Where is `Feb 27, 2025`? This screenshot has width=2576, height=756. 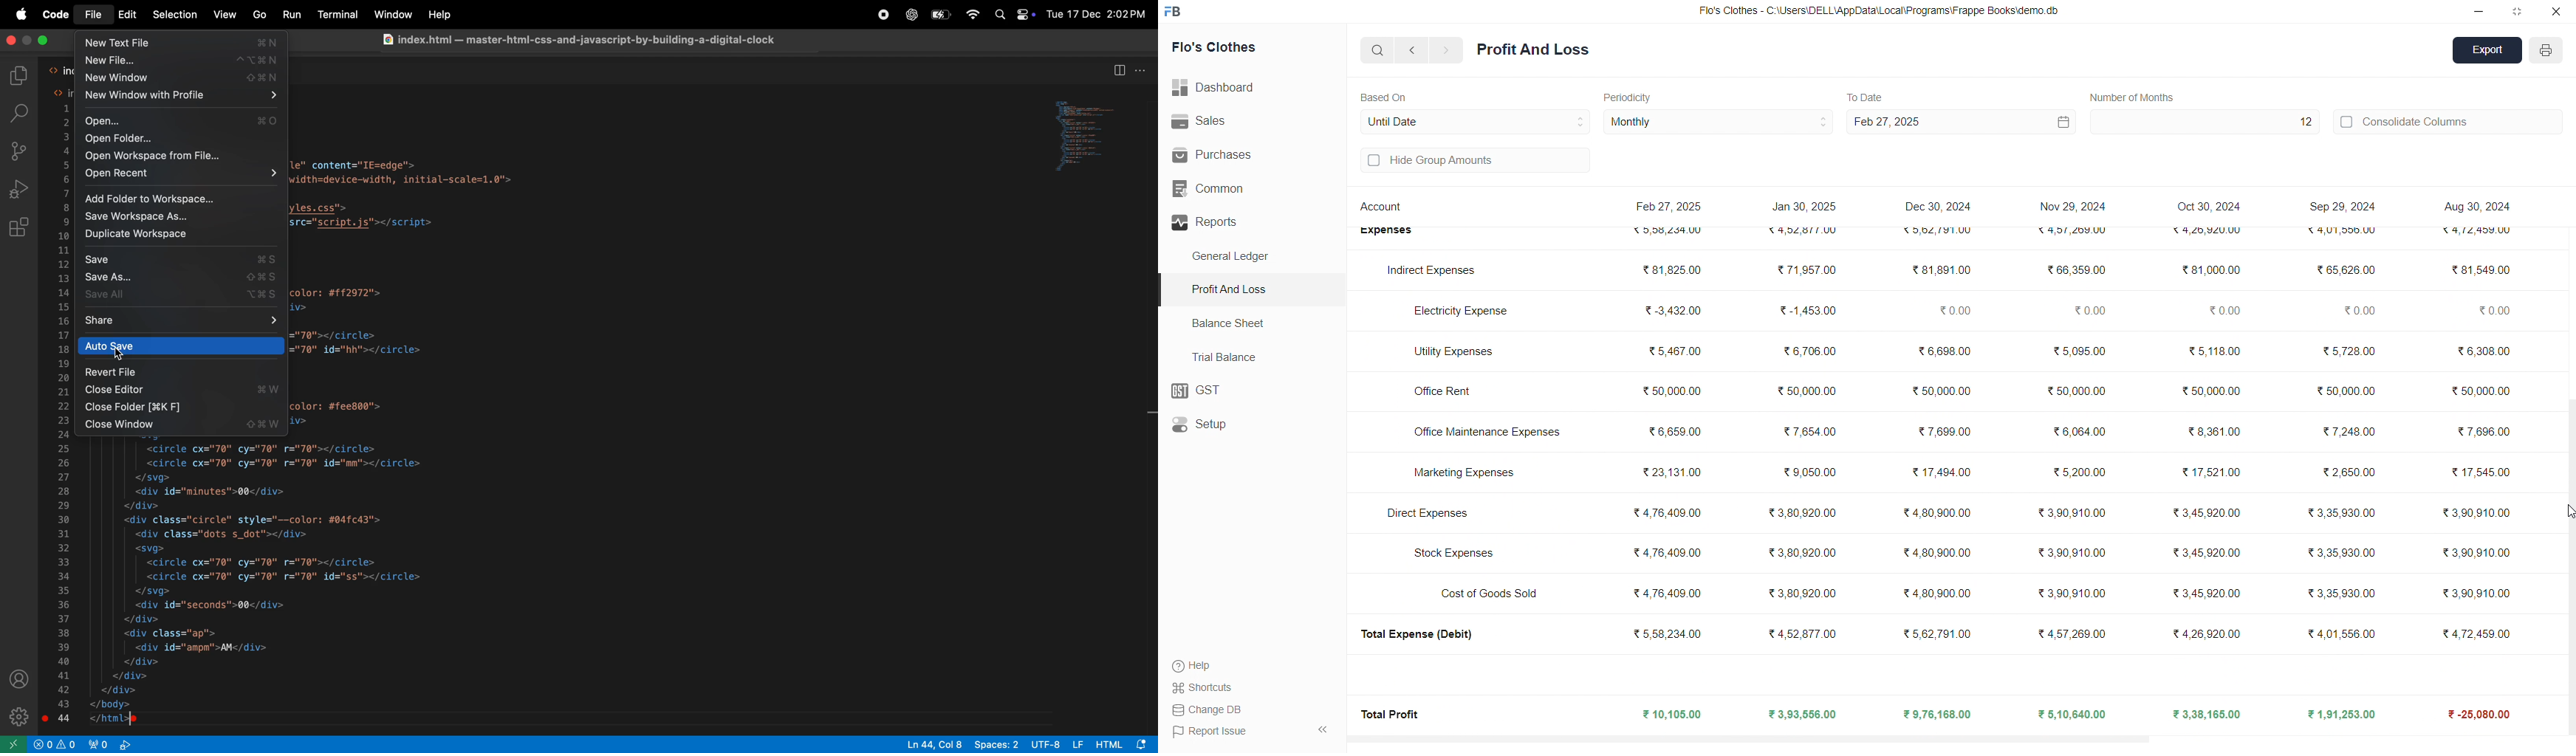
Feb 27, 2025 is located at coordinates (1959, 122).